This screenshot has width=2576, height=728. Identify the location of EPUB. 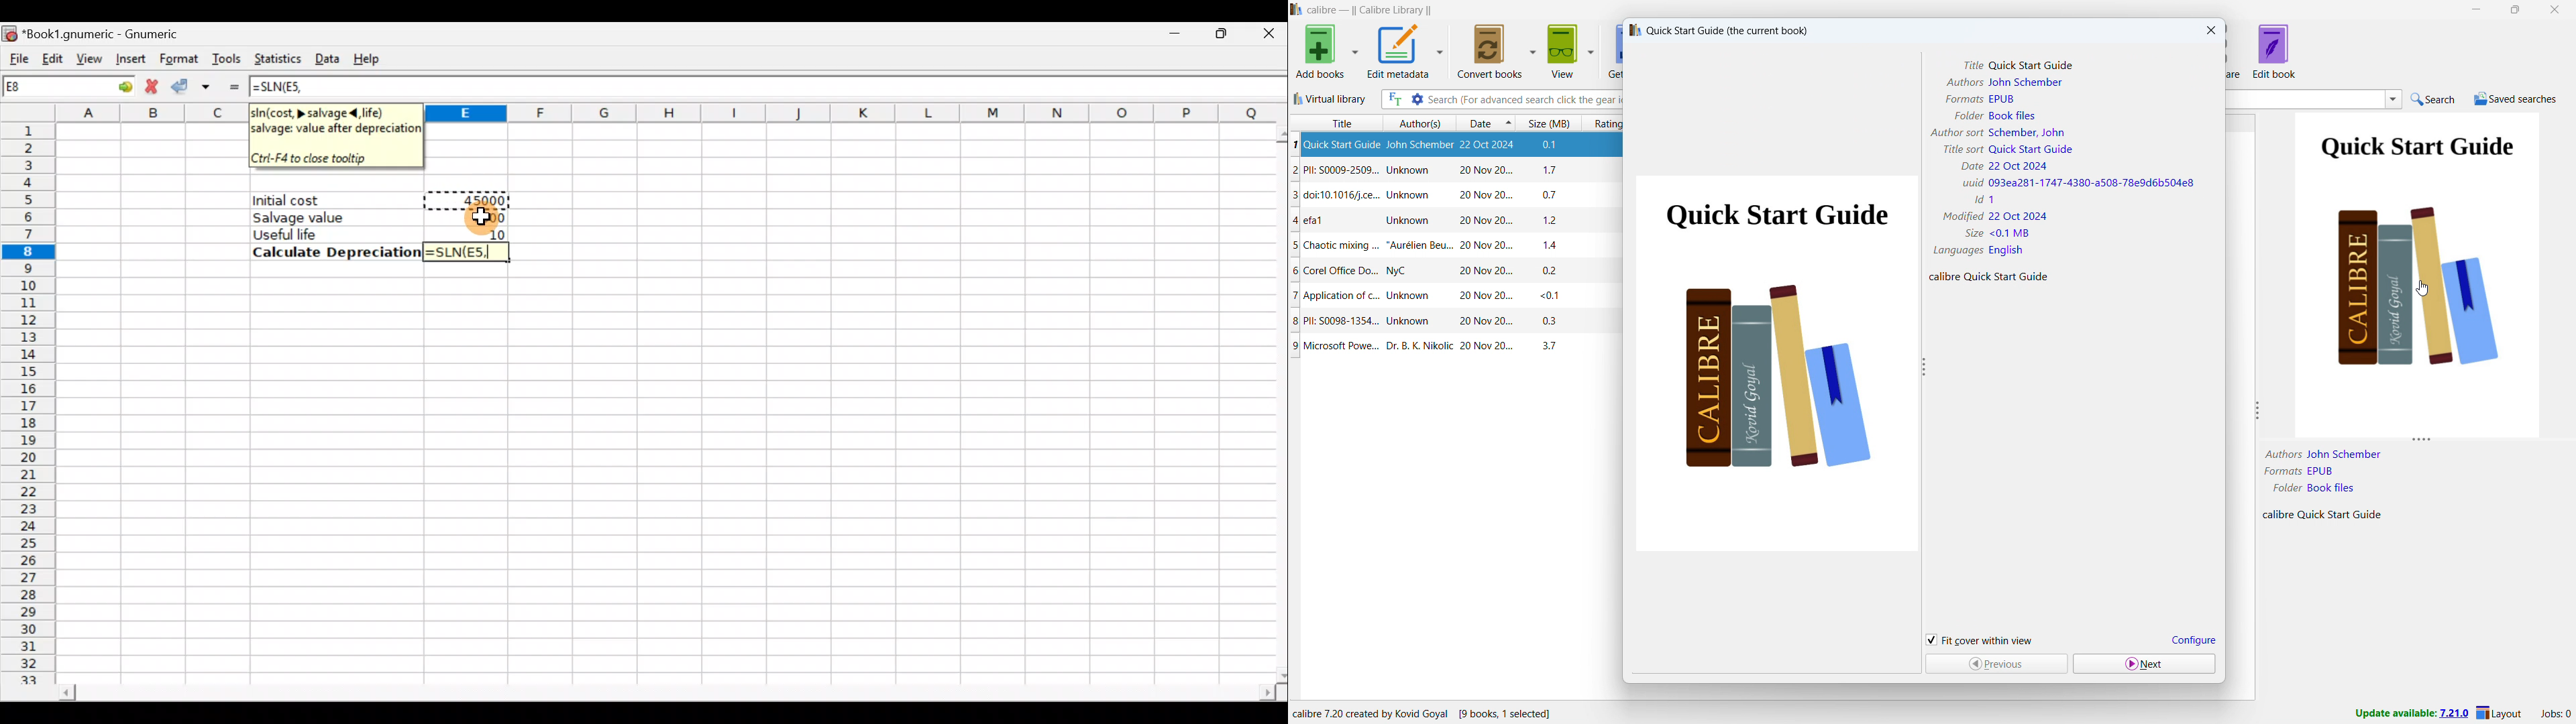
(2002, 100).